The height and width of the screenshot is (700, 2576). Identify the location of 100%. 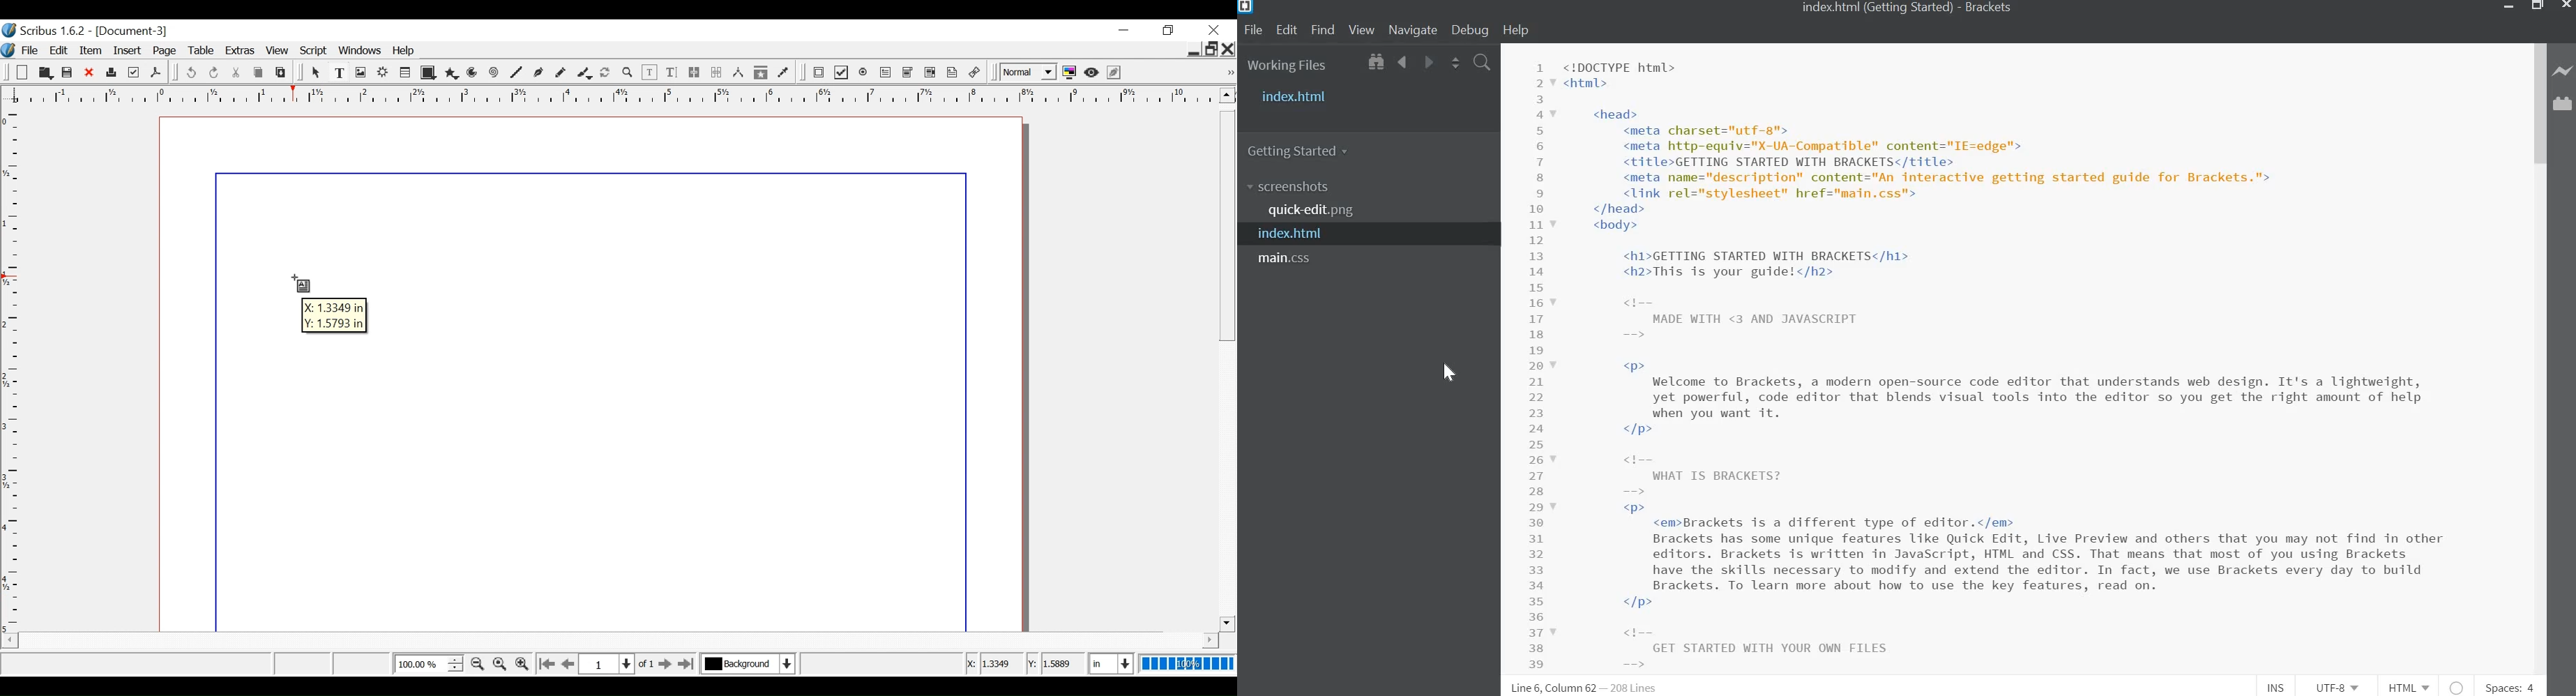
(1185, 664).